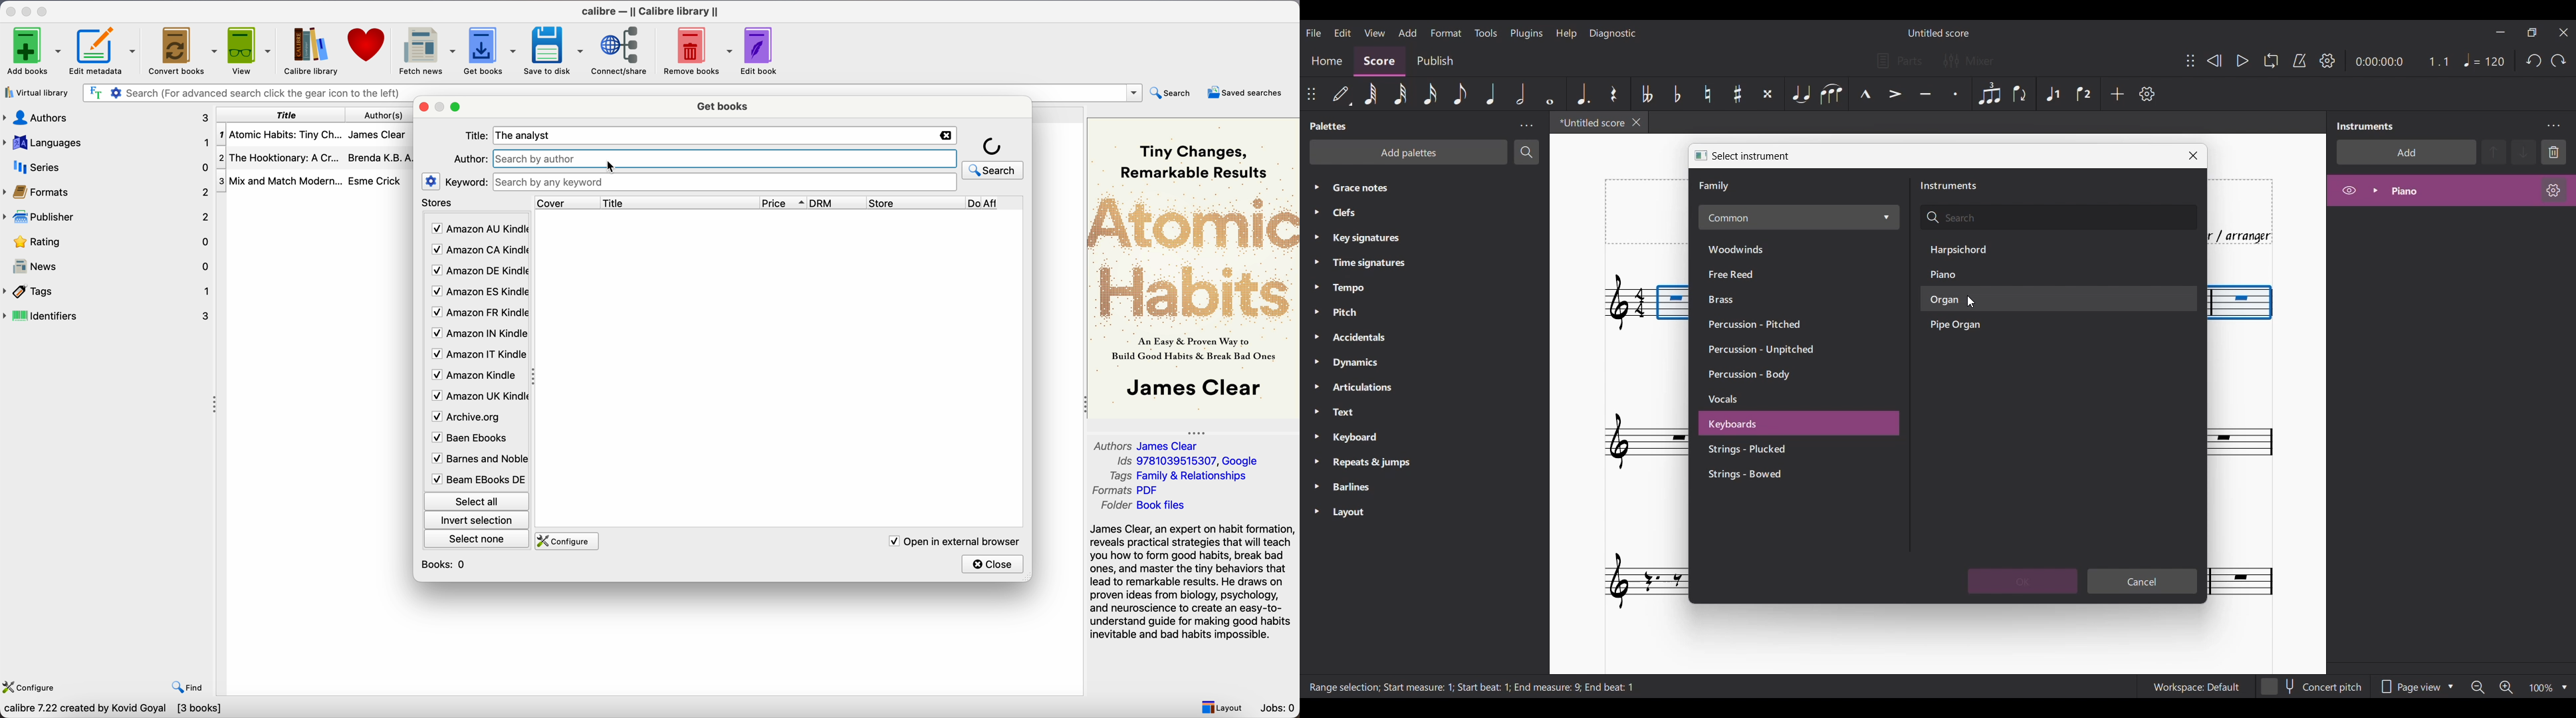 The height and width of the screenshot is (728, 2576). I want to click on search bar, so click(727, 158).